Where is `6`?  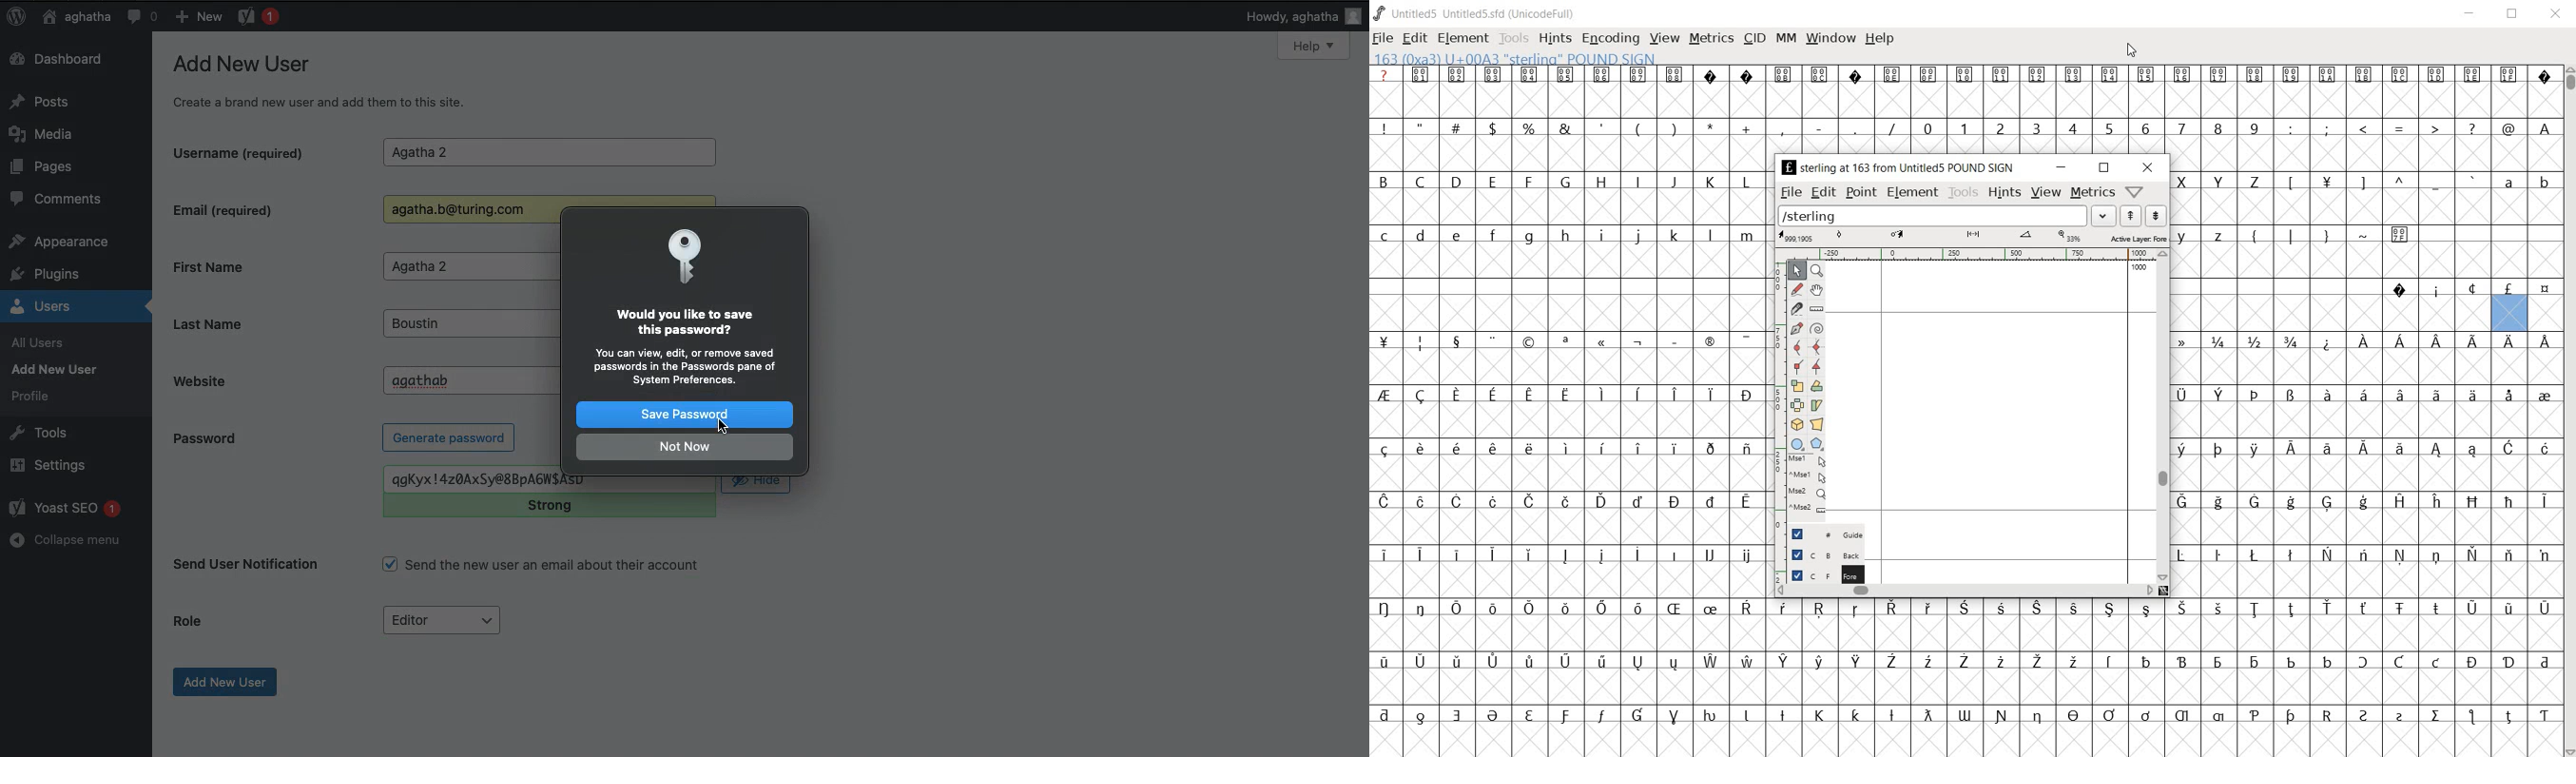 6 is located at coordinates (2145, 128).